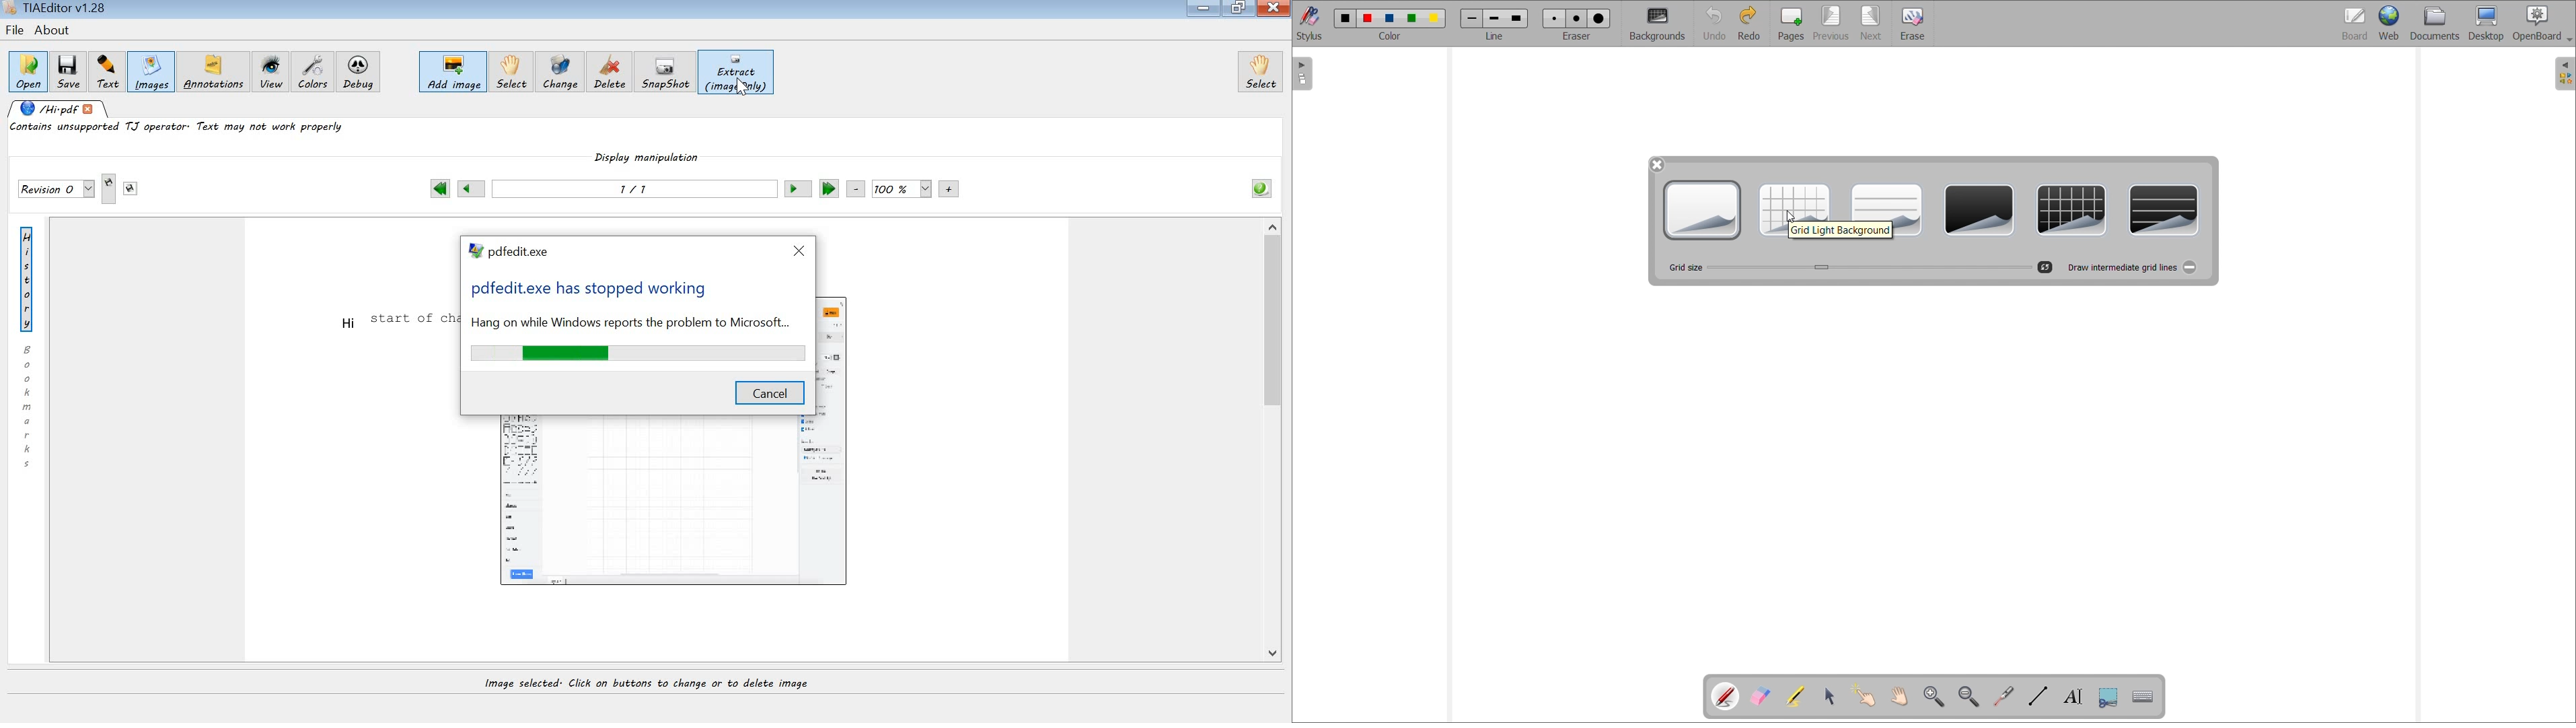 The image size is (2576, 728). I want to click on Cursor clicking on grid light background, so click(1789, 216).